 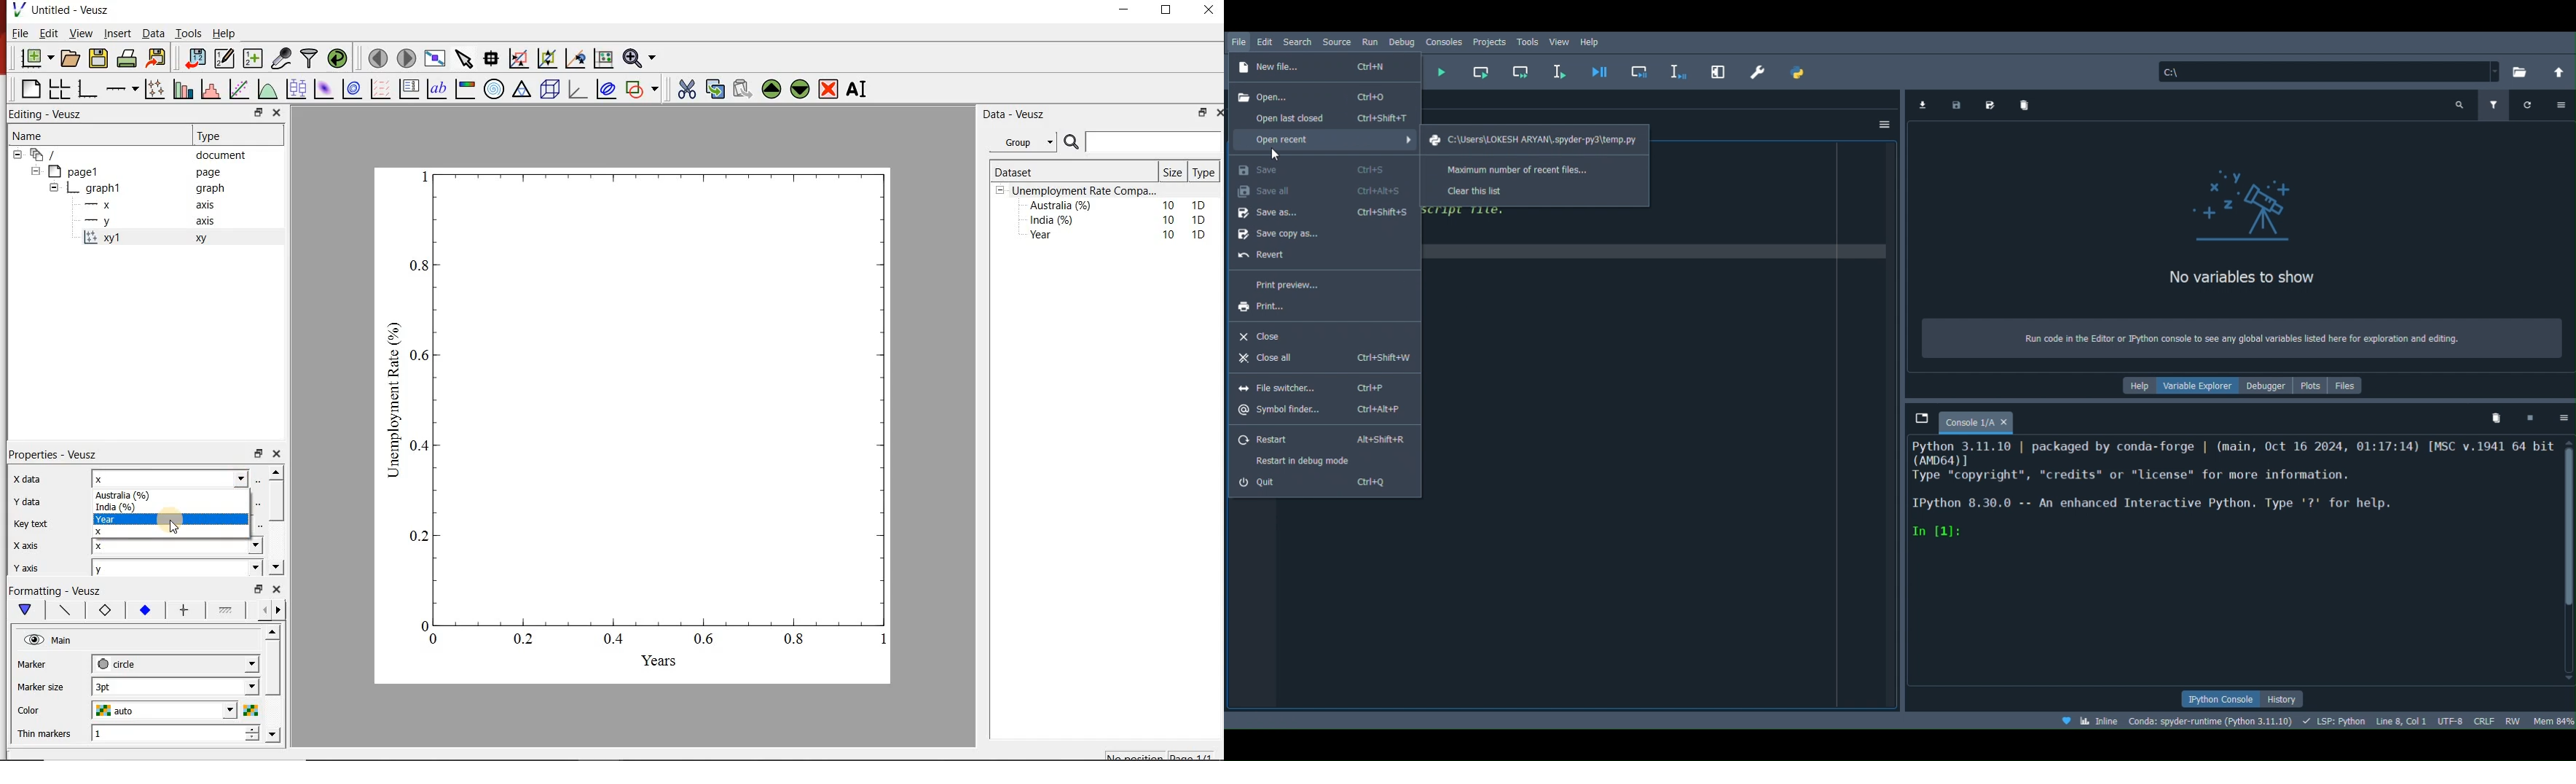 What do you see at coordinates (2496, 421) in the screenshot?
I see `Remove  all variables from namespace` at bounding box center [2496, 421].